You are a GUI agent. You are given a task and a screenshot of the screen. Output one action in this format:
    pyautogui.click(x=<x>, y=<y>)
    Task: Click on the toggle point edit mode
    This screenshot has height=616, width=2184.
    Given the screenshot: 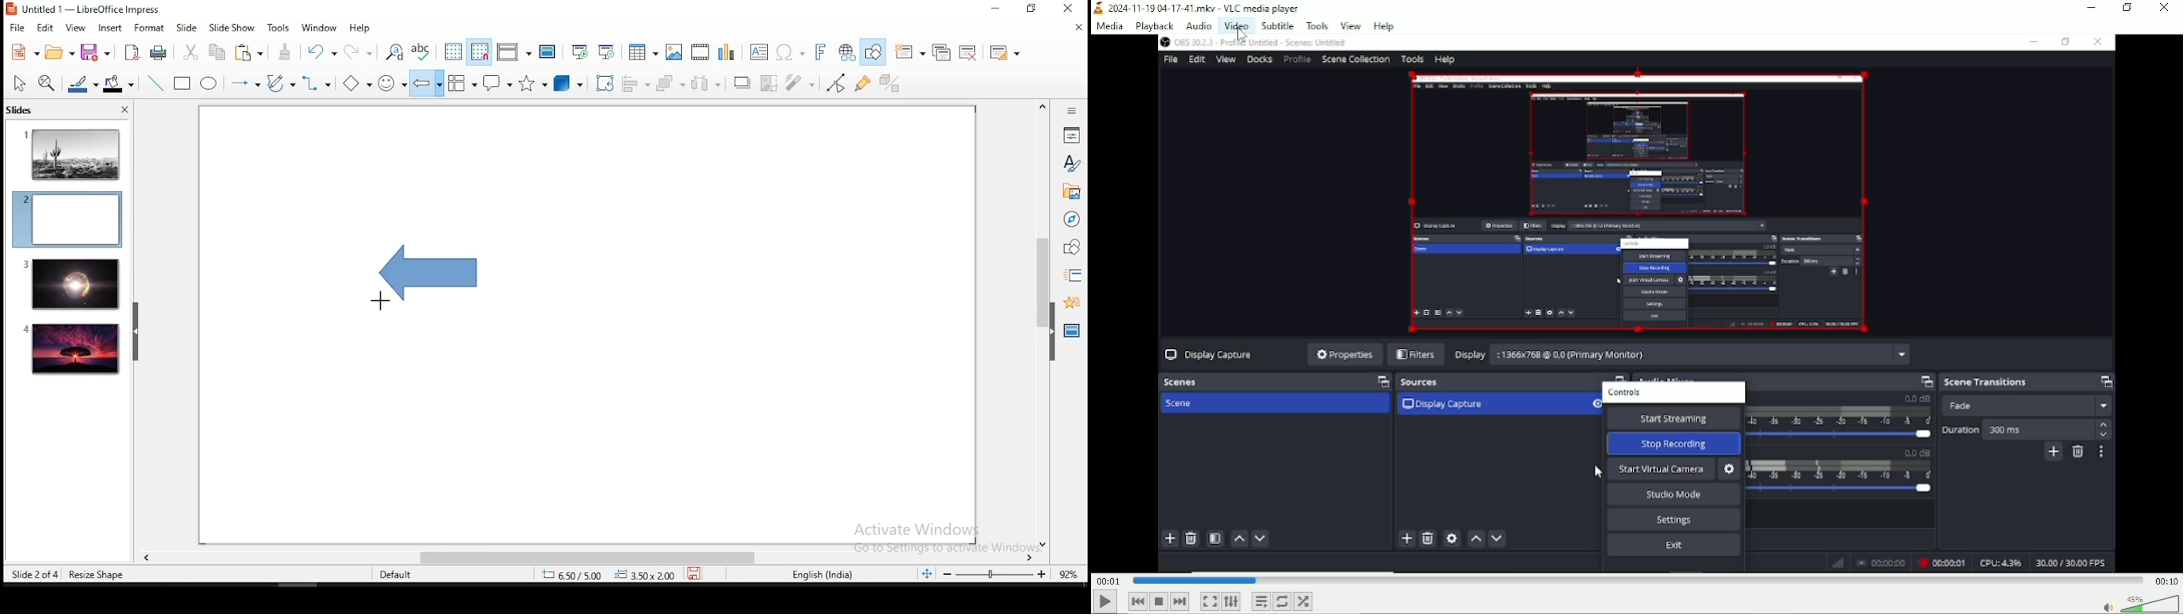 What is the action you would take?
    pyautogui.click(x=837, y=84)
    